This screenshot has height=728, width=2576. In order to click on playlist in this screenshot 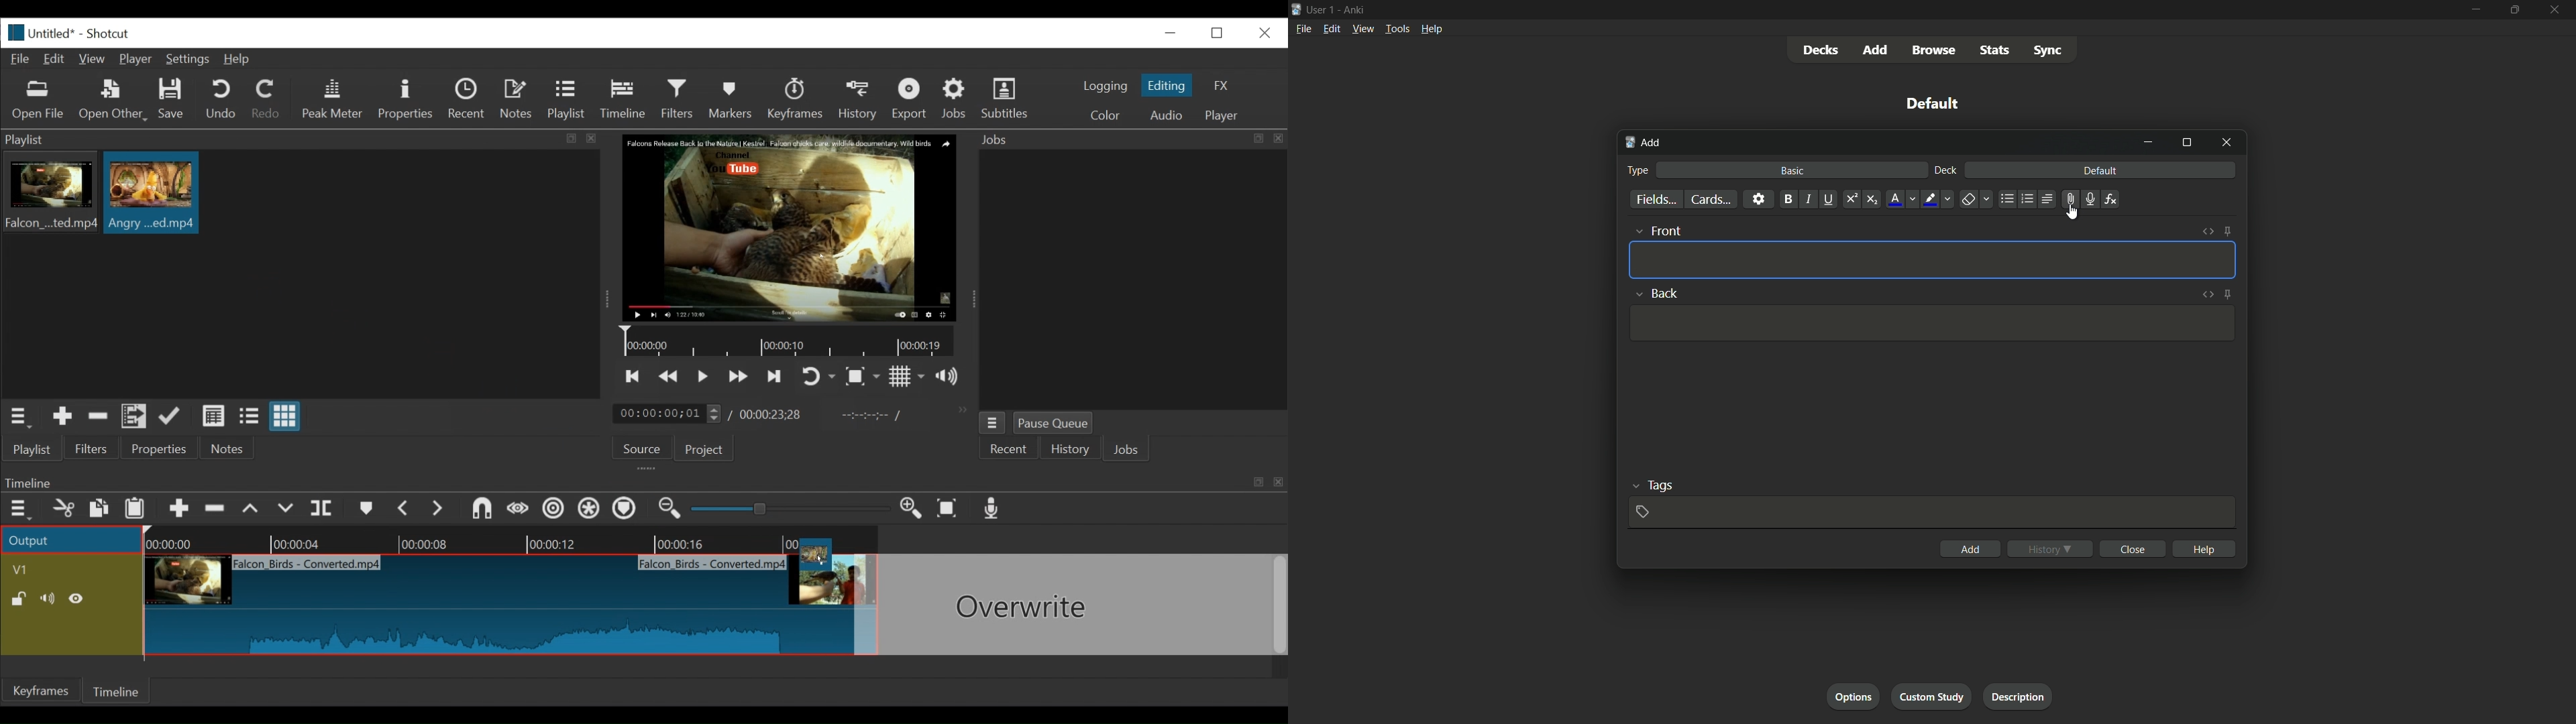, I will do `click(31, 449)`.